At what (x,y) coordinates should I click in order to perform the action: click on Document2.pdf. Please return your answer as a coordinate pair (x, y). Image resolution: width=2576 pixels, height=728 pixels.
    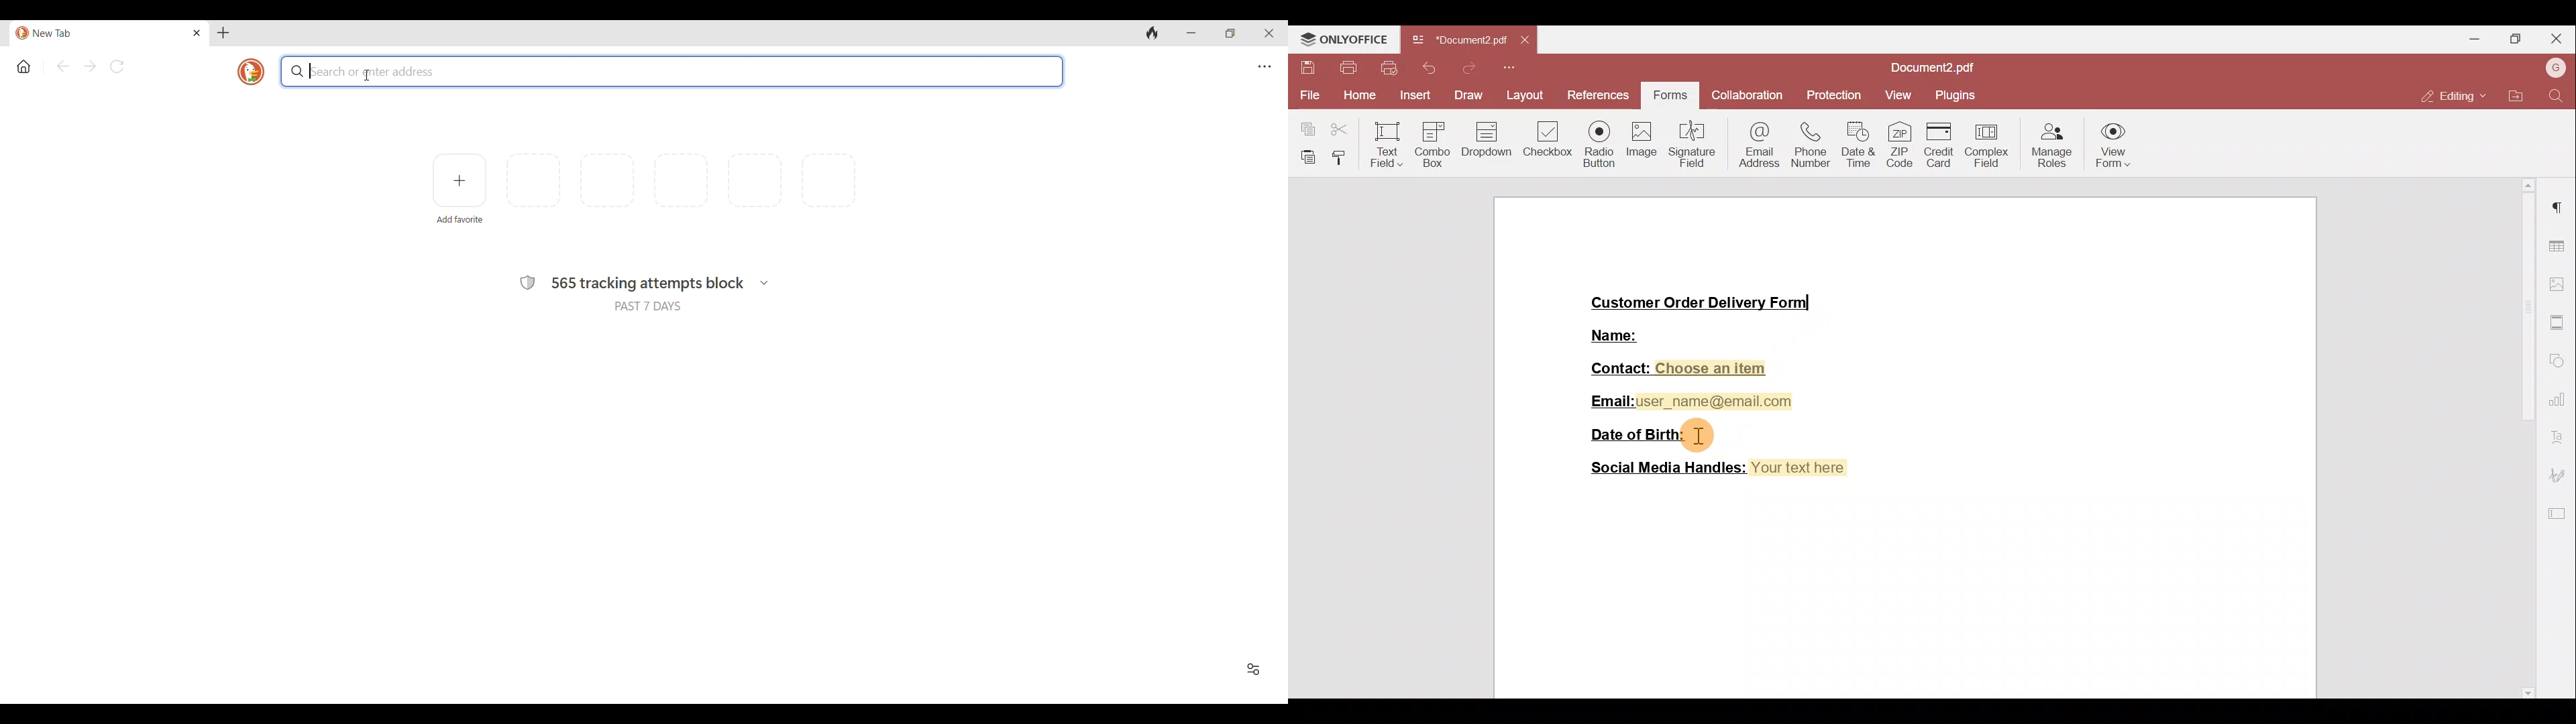
    Looking at the image, I should click on (1458, 40).